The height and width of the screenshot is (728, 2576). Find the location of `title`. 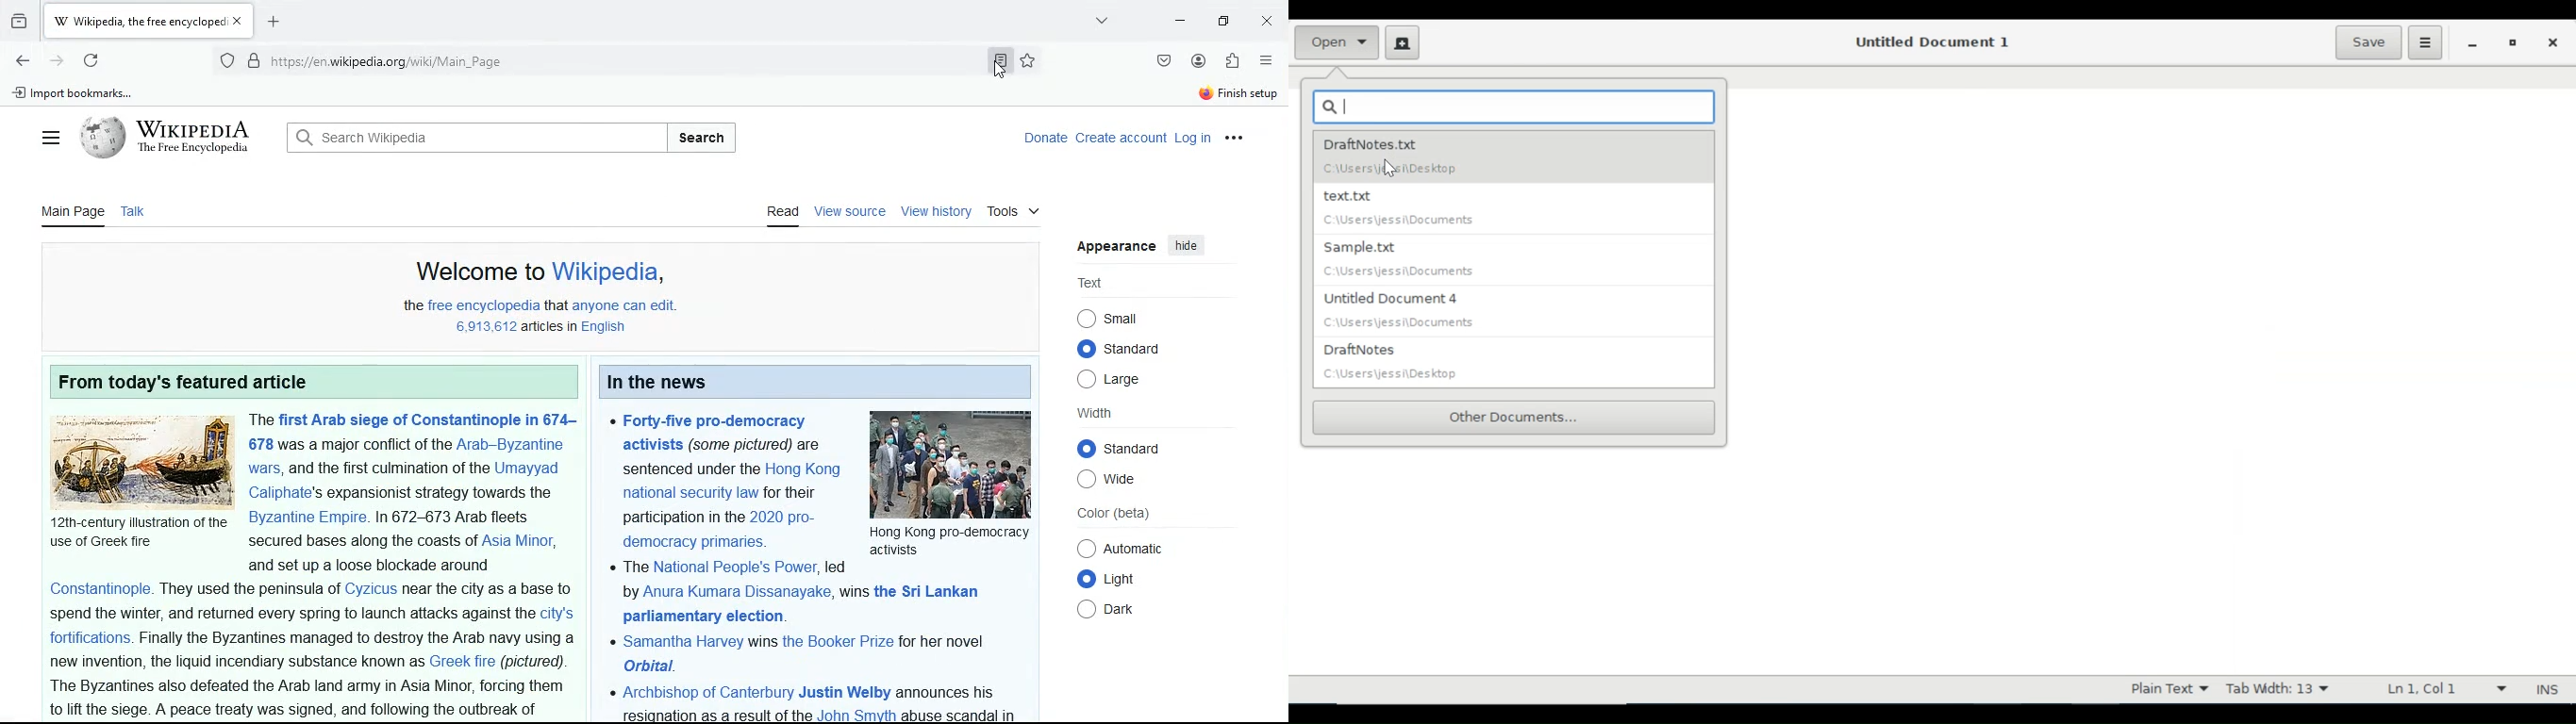

title is located at coordinates (188, 378).